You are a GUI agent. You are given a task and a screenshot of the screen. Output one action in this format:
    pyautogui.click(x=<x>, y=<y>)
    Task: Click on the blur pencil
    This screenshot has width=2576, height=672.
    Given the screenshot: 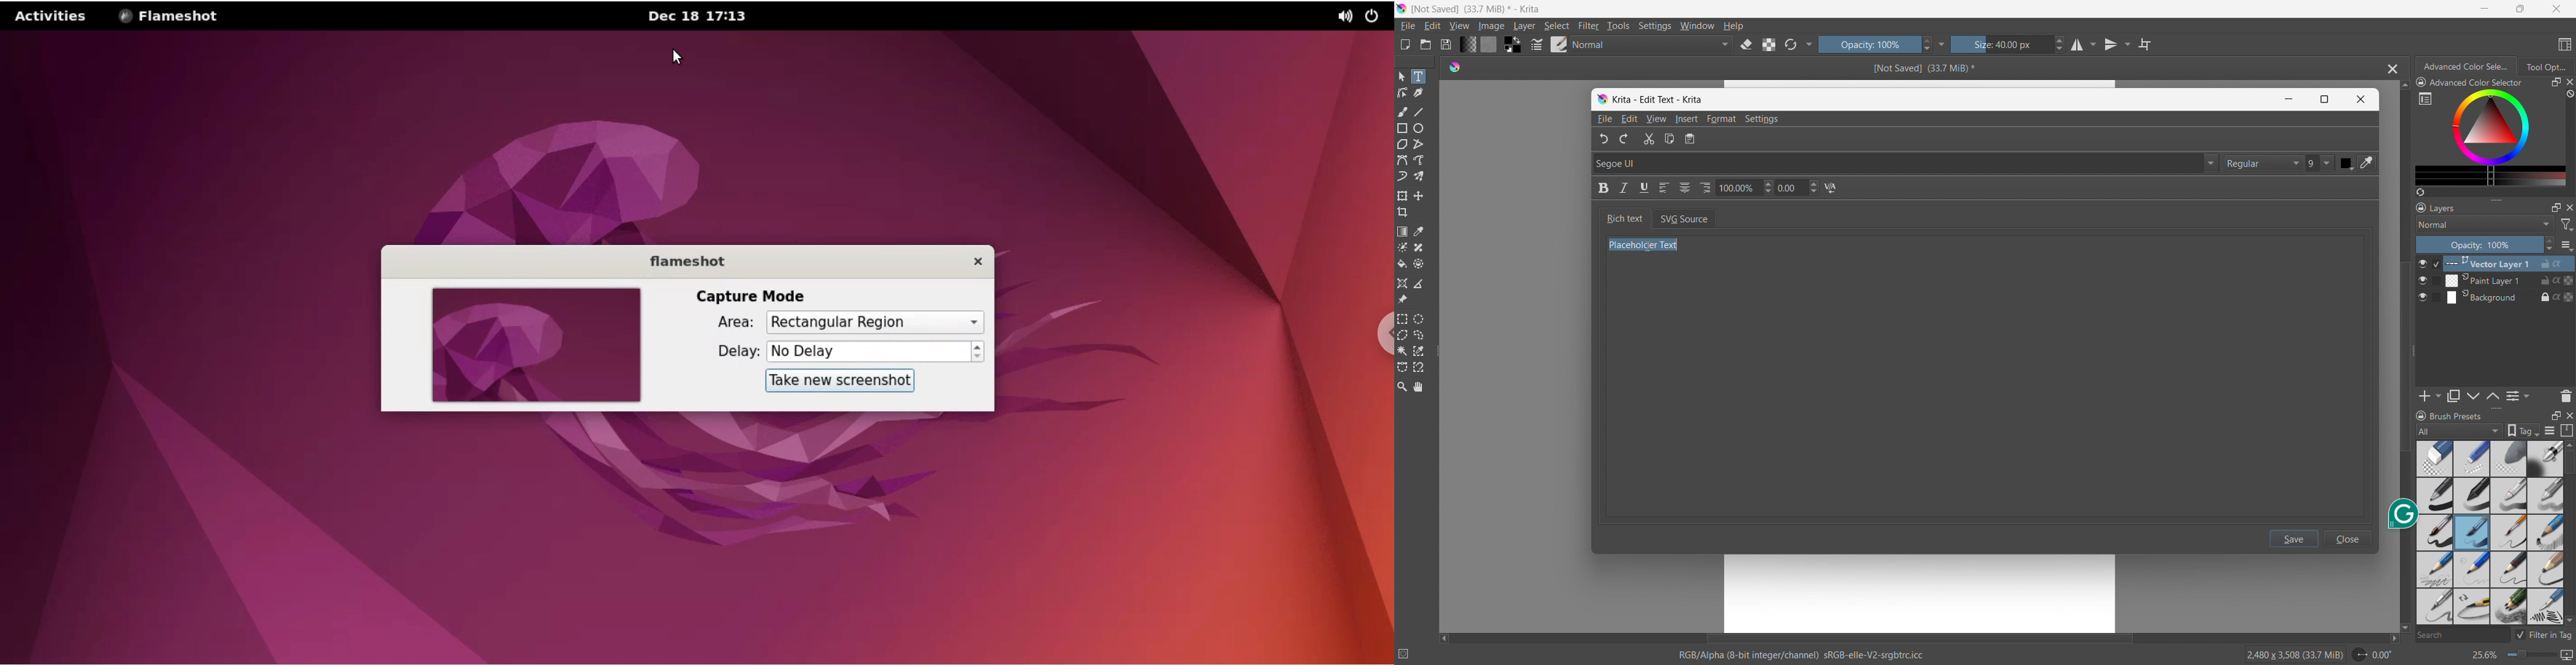 What is the action you would take?
    pyautogui.click(x=2546, y=494)
    